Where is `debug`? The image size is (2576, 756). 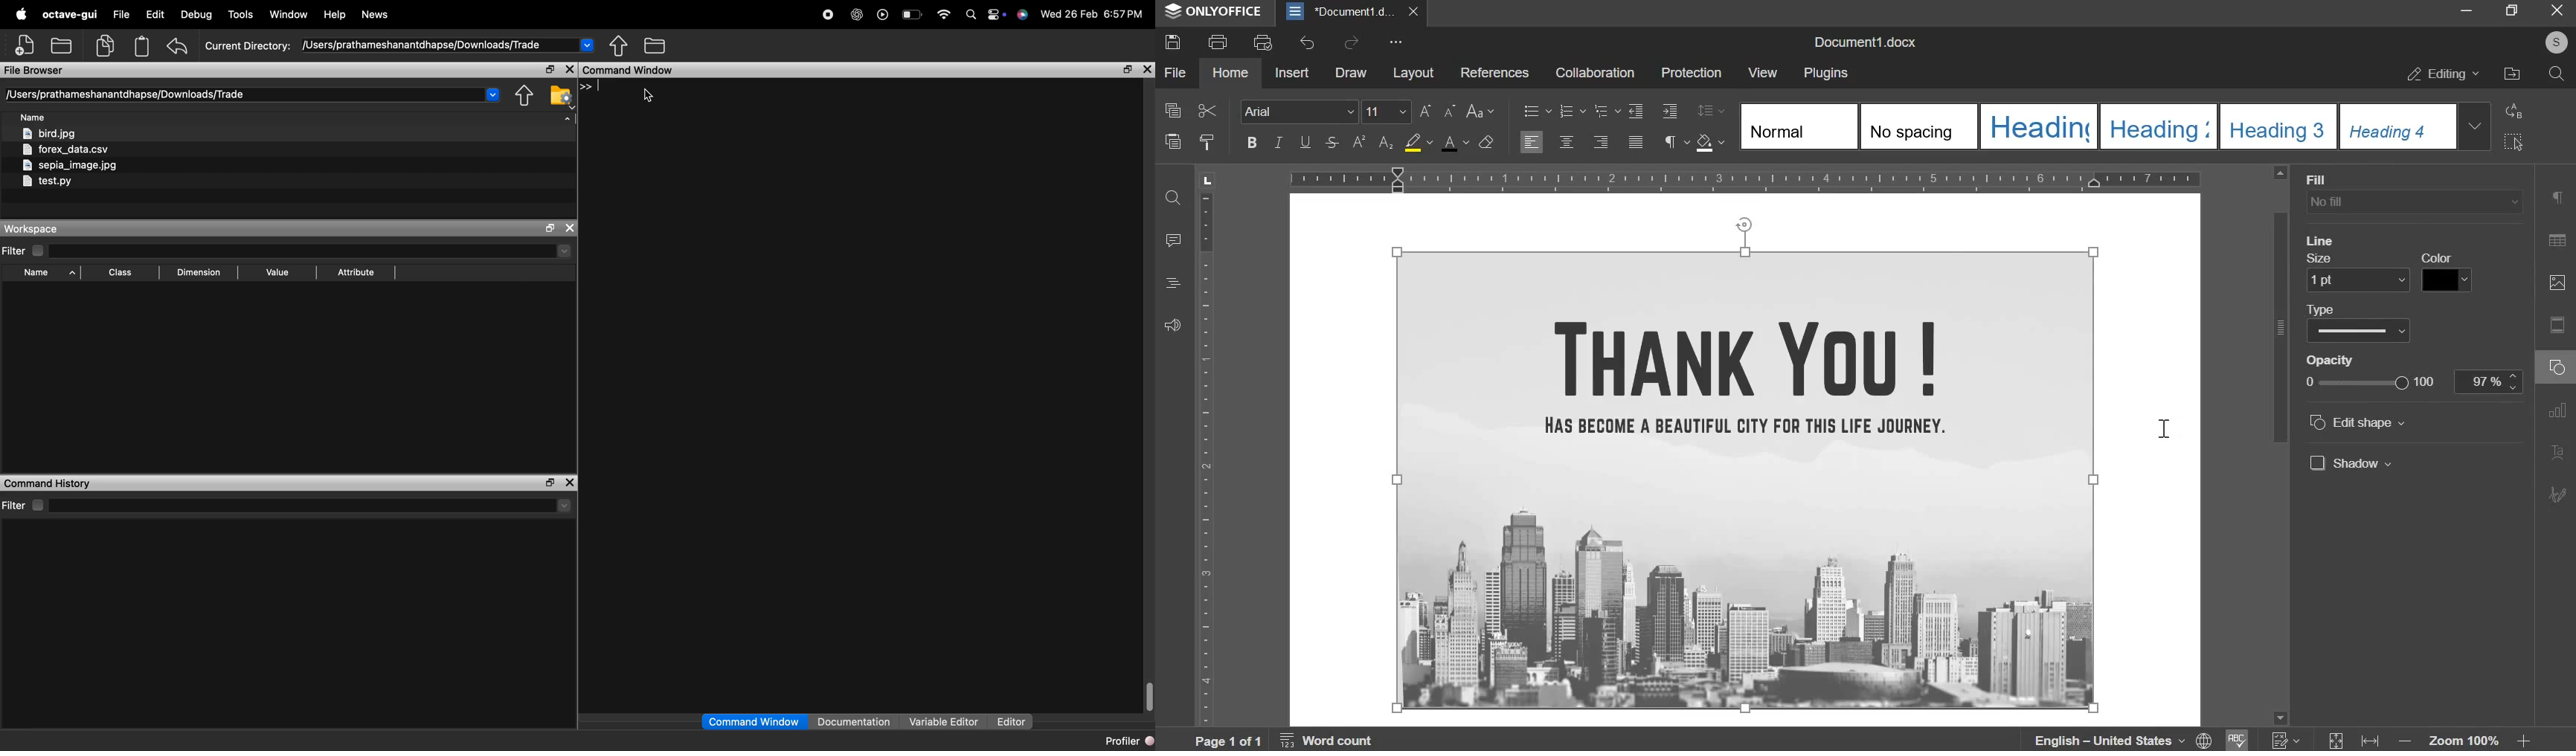
debug is located at coordinates (197, 15).